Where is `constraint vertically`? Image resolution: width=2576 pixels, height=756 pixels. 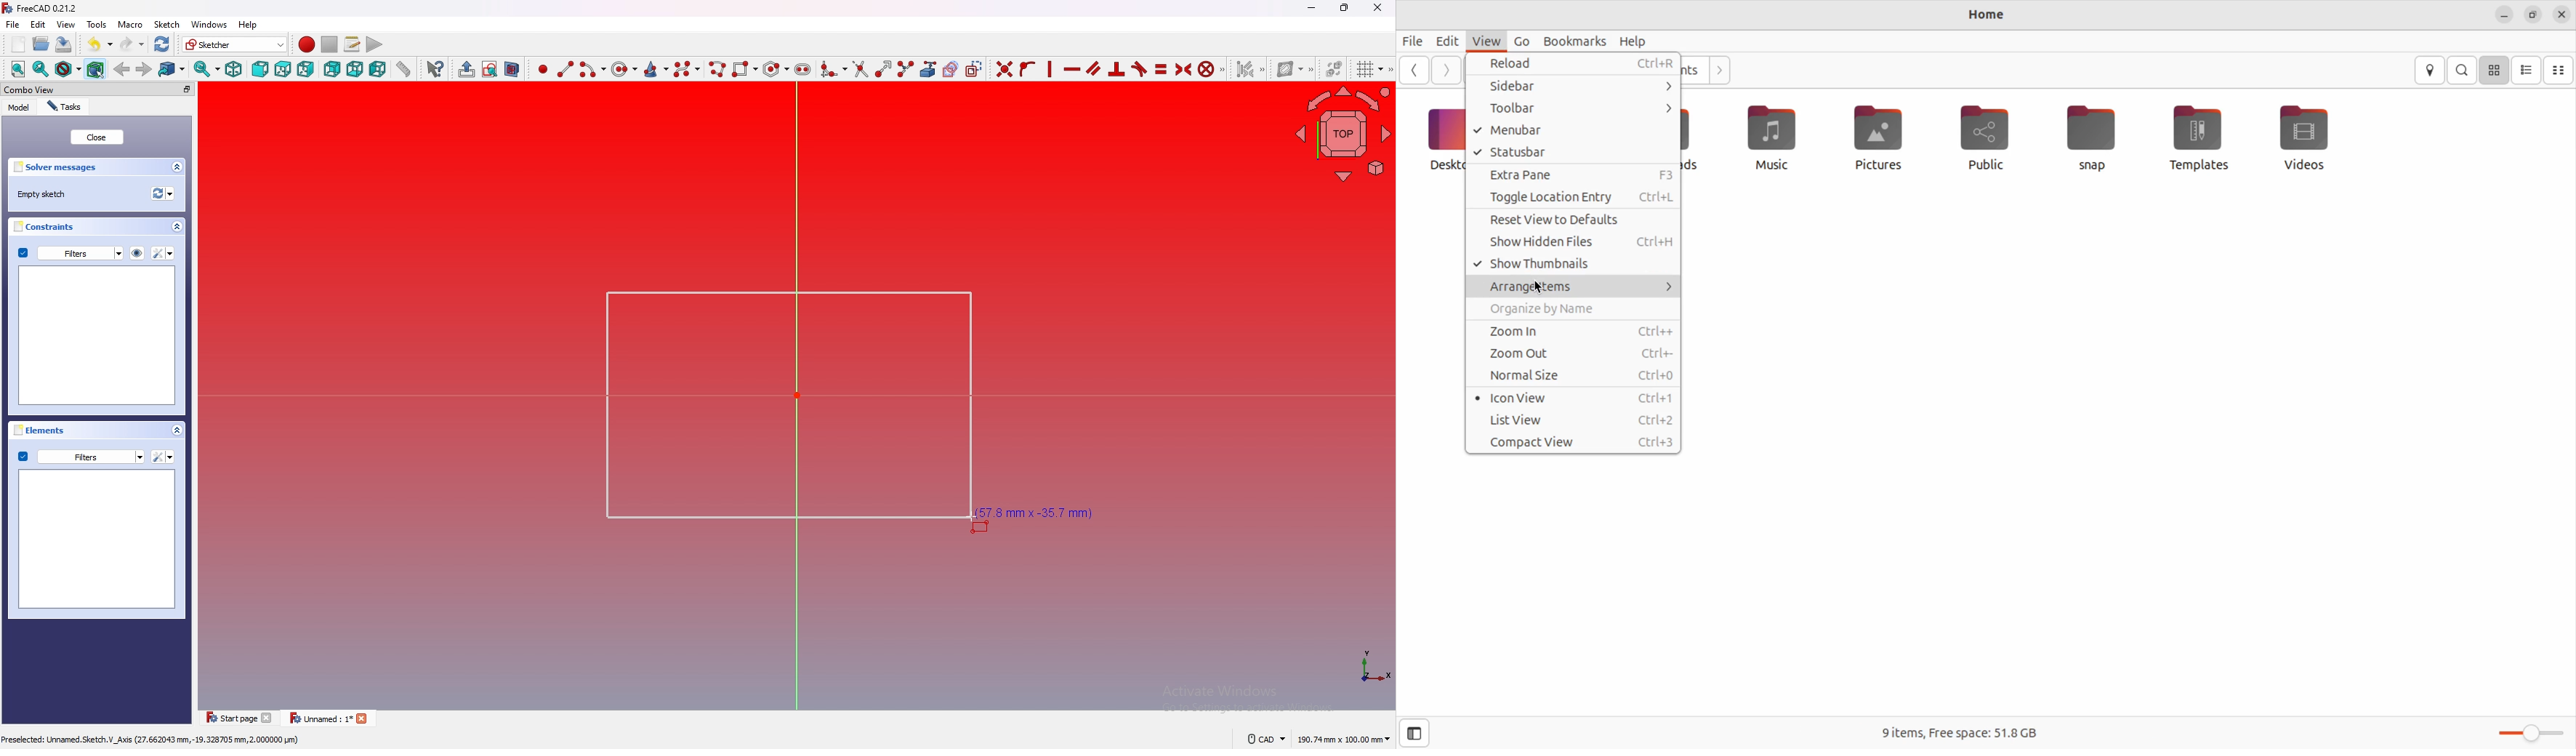
constraint vertically is located at coordinates (1072, 69).